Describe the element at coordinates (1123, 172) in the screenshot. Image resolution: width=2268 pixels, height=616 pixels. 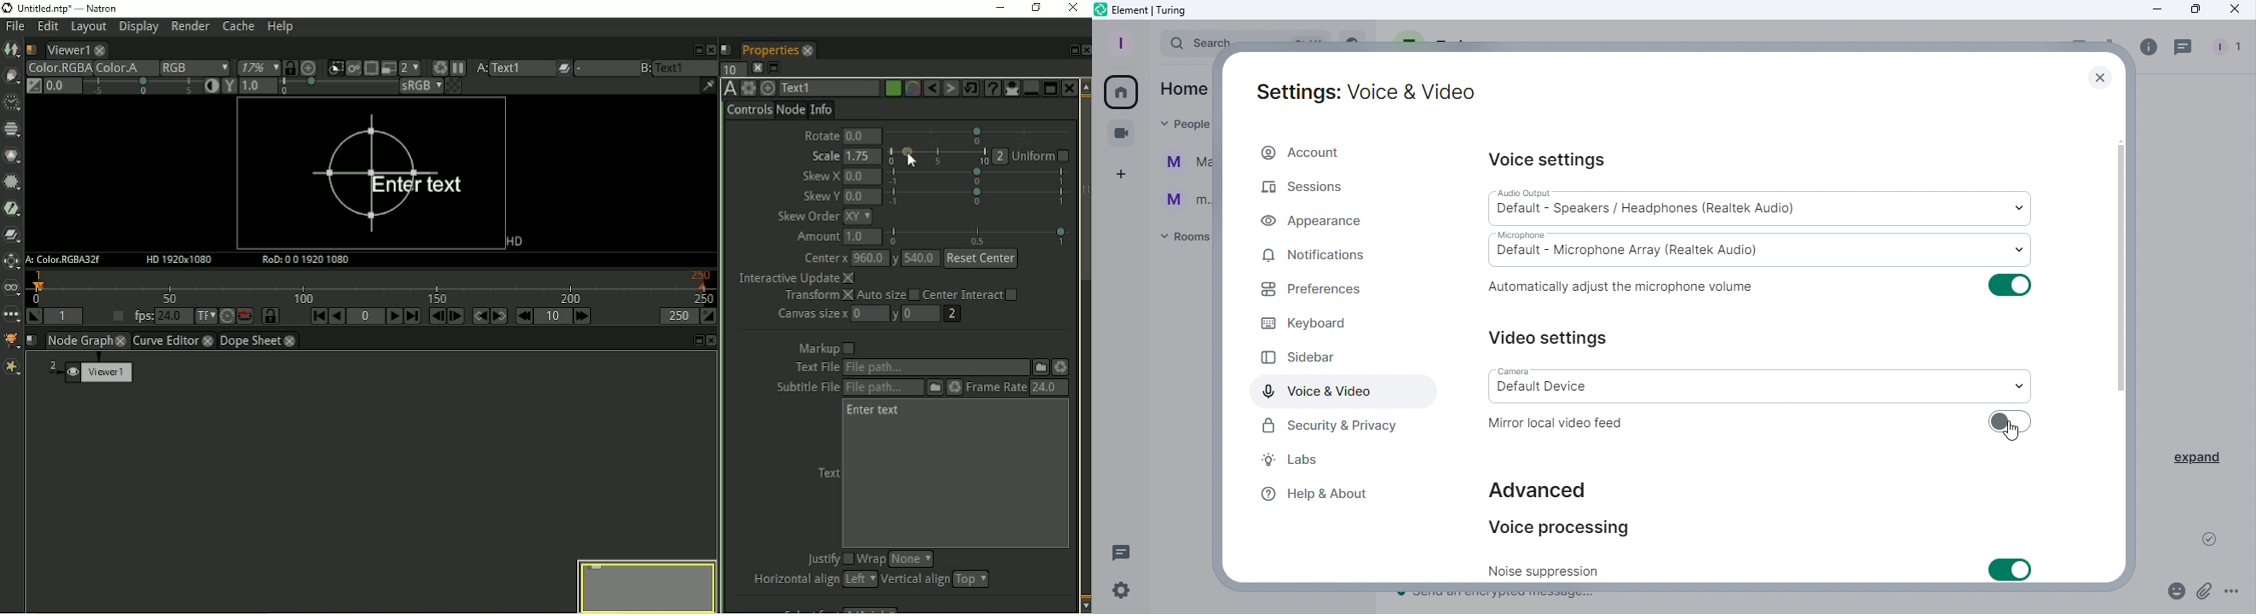
I see `Create a space` at that location.